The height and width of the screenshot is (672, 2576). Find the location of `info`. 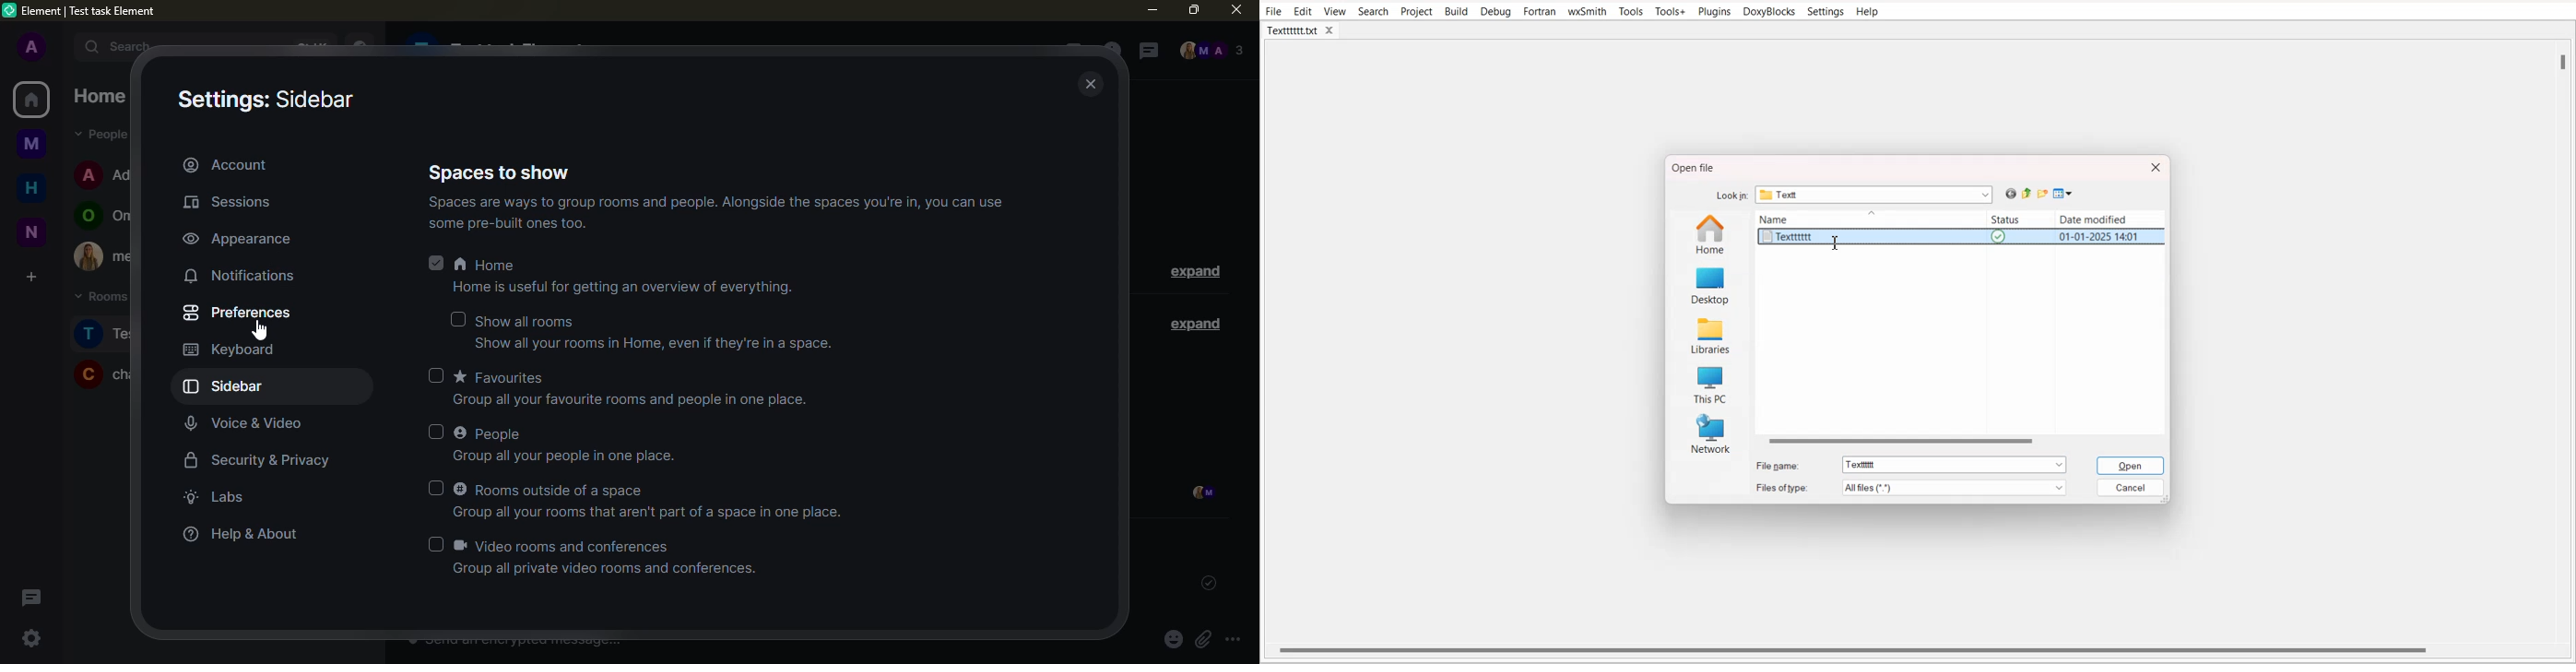

info is located at coordinates (656, 513).